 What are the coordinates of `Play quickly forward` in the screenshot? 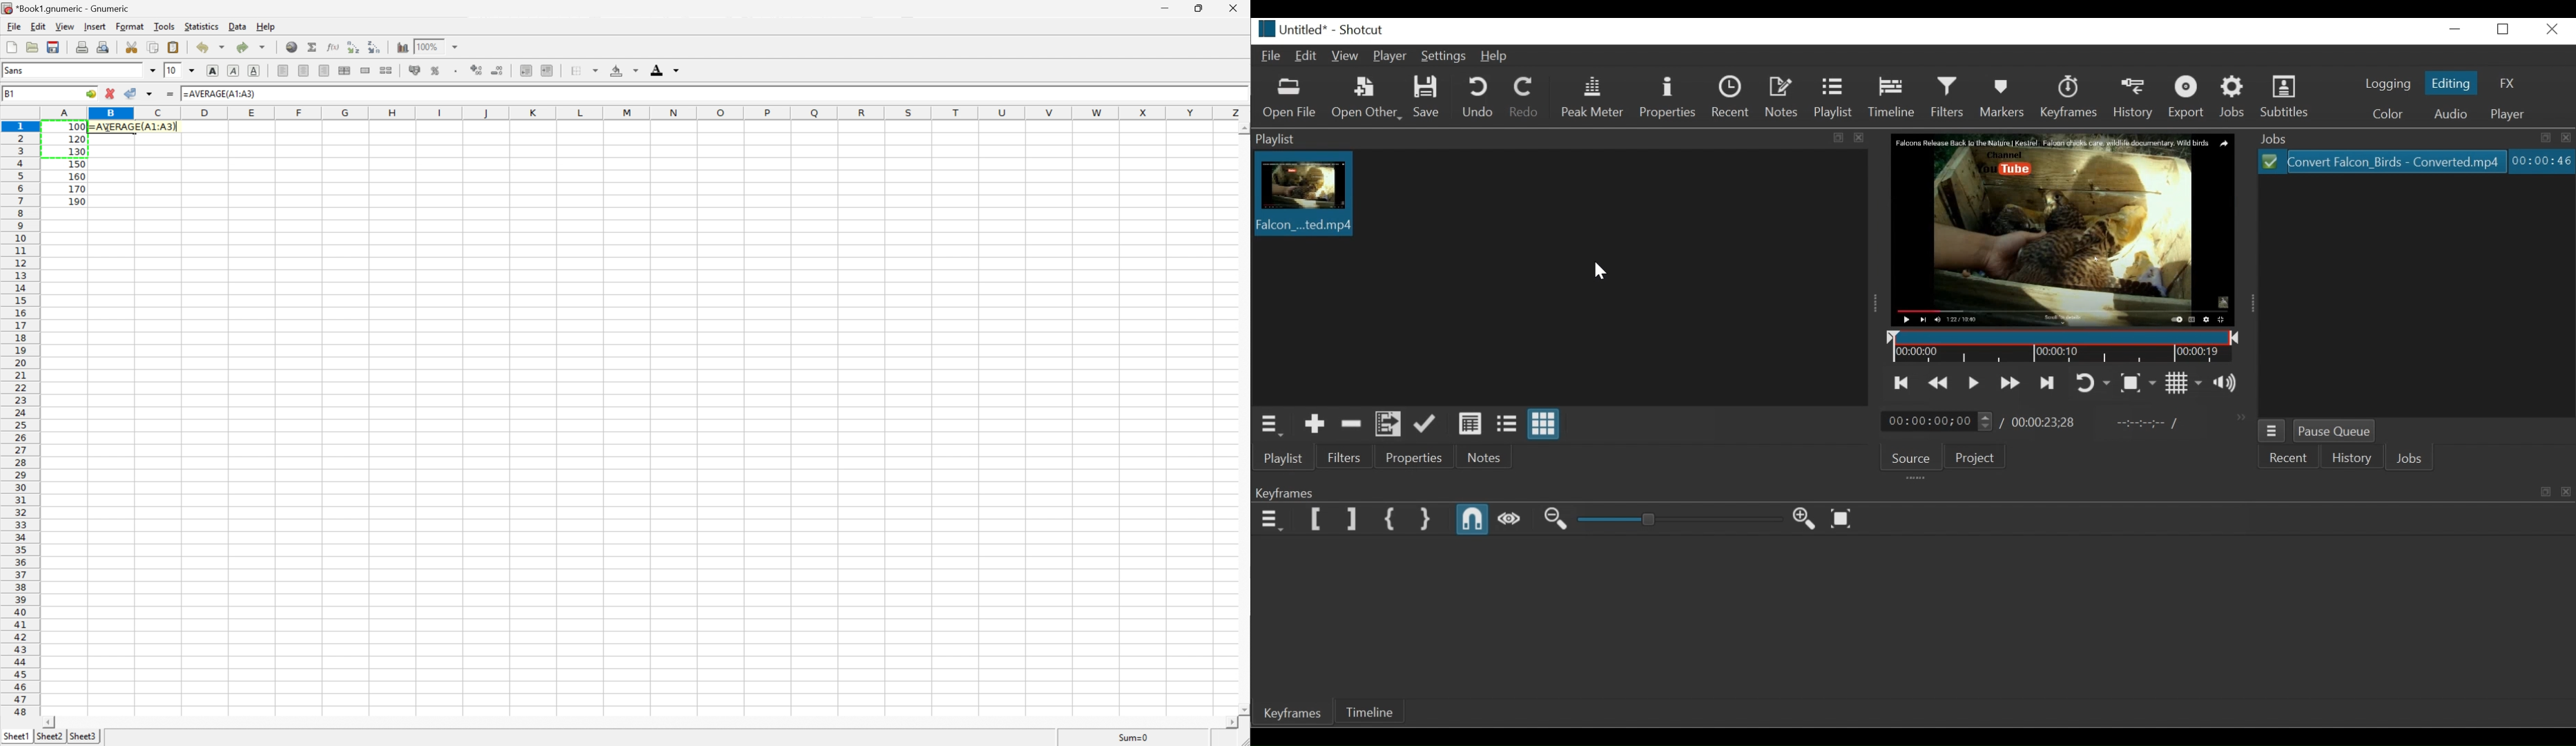 It's located at (2010, 383).